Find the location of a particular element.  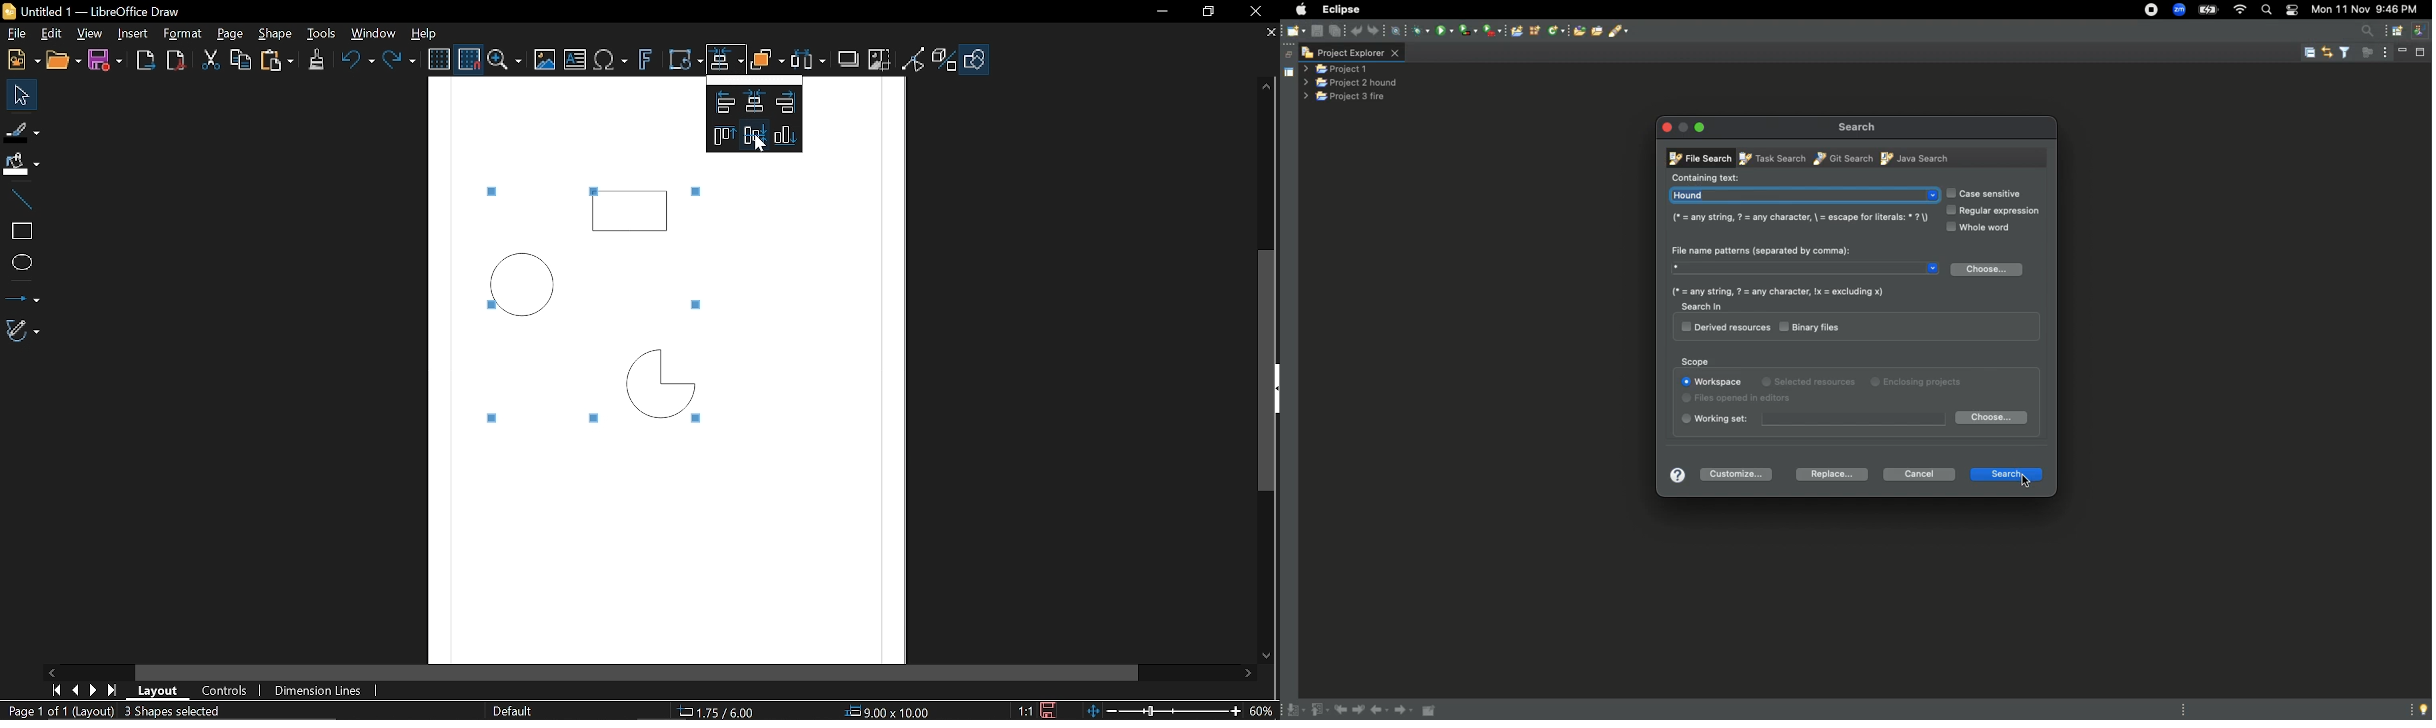

Tiny square marked around the selected objects is located at coordinates (486, 422).